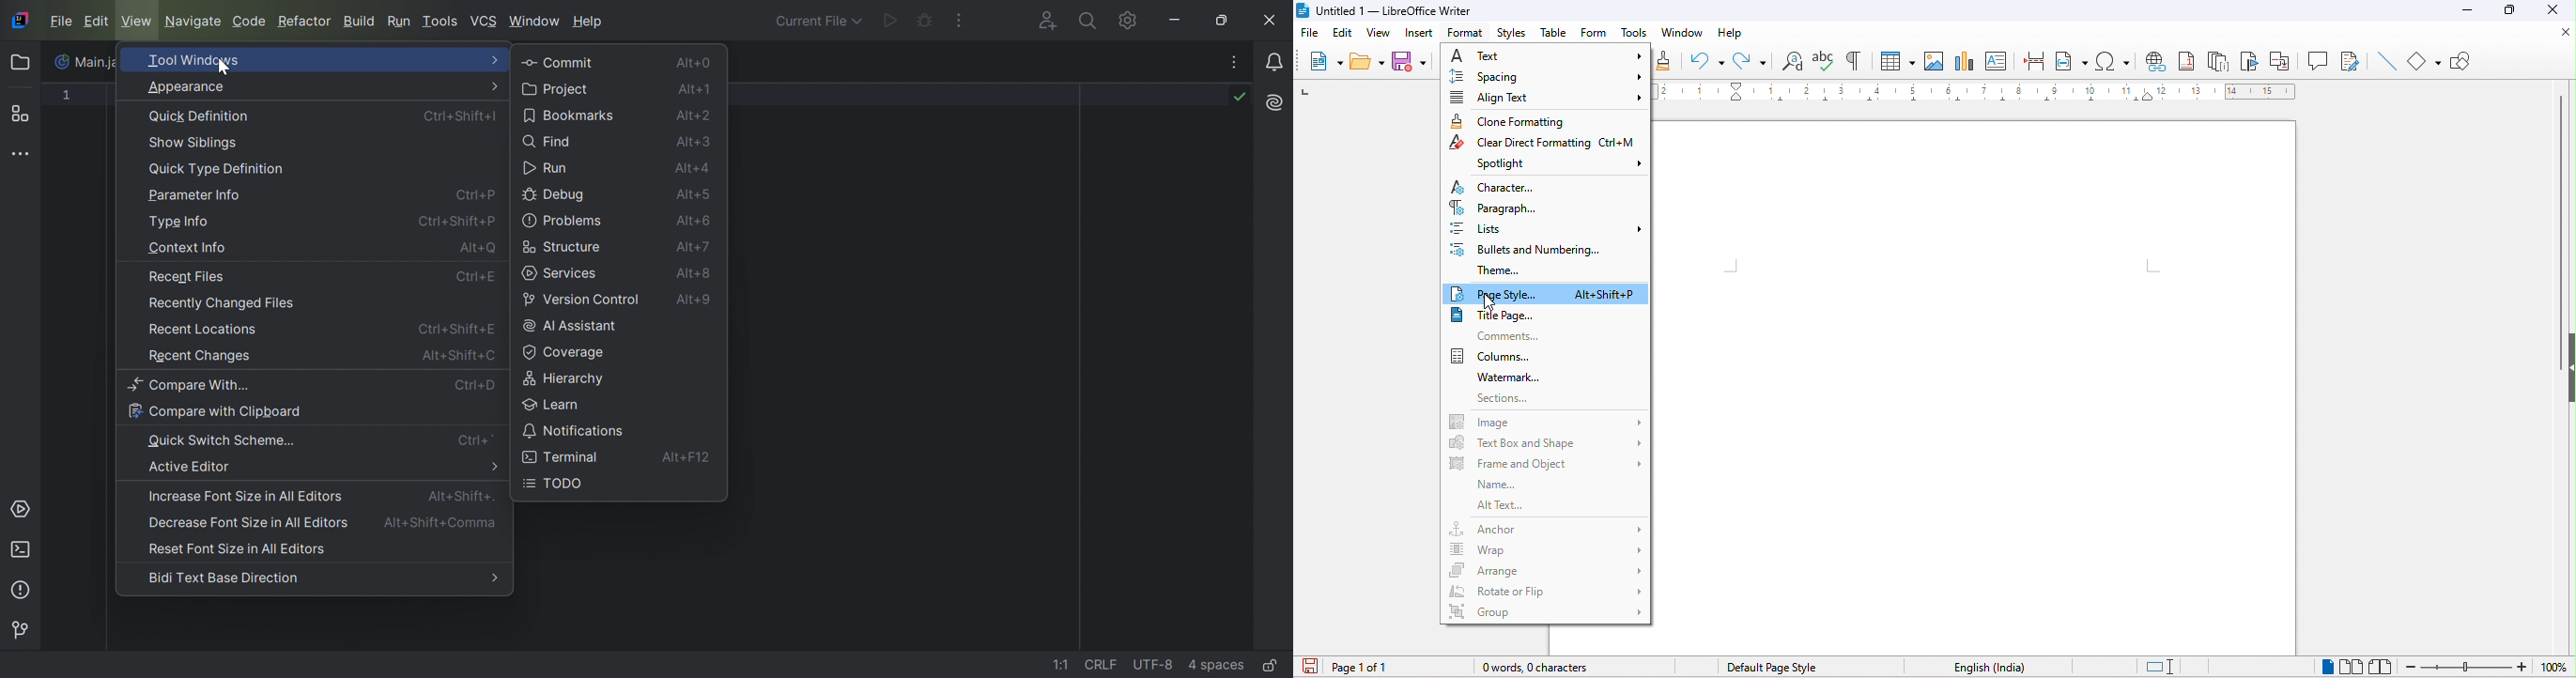  What do you see at coordinates (1554, 166) in the screenshot?
I see `spotlight` at bounding box center [1554, 166].